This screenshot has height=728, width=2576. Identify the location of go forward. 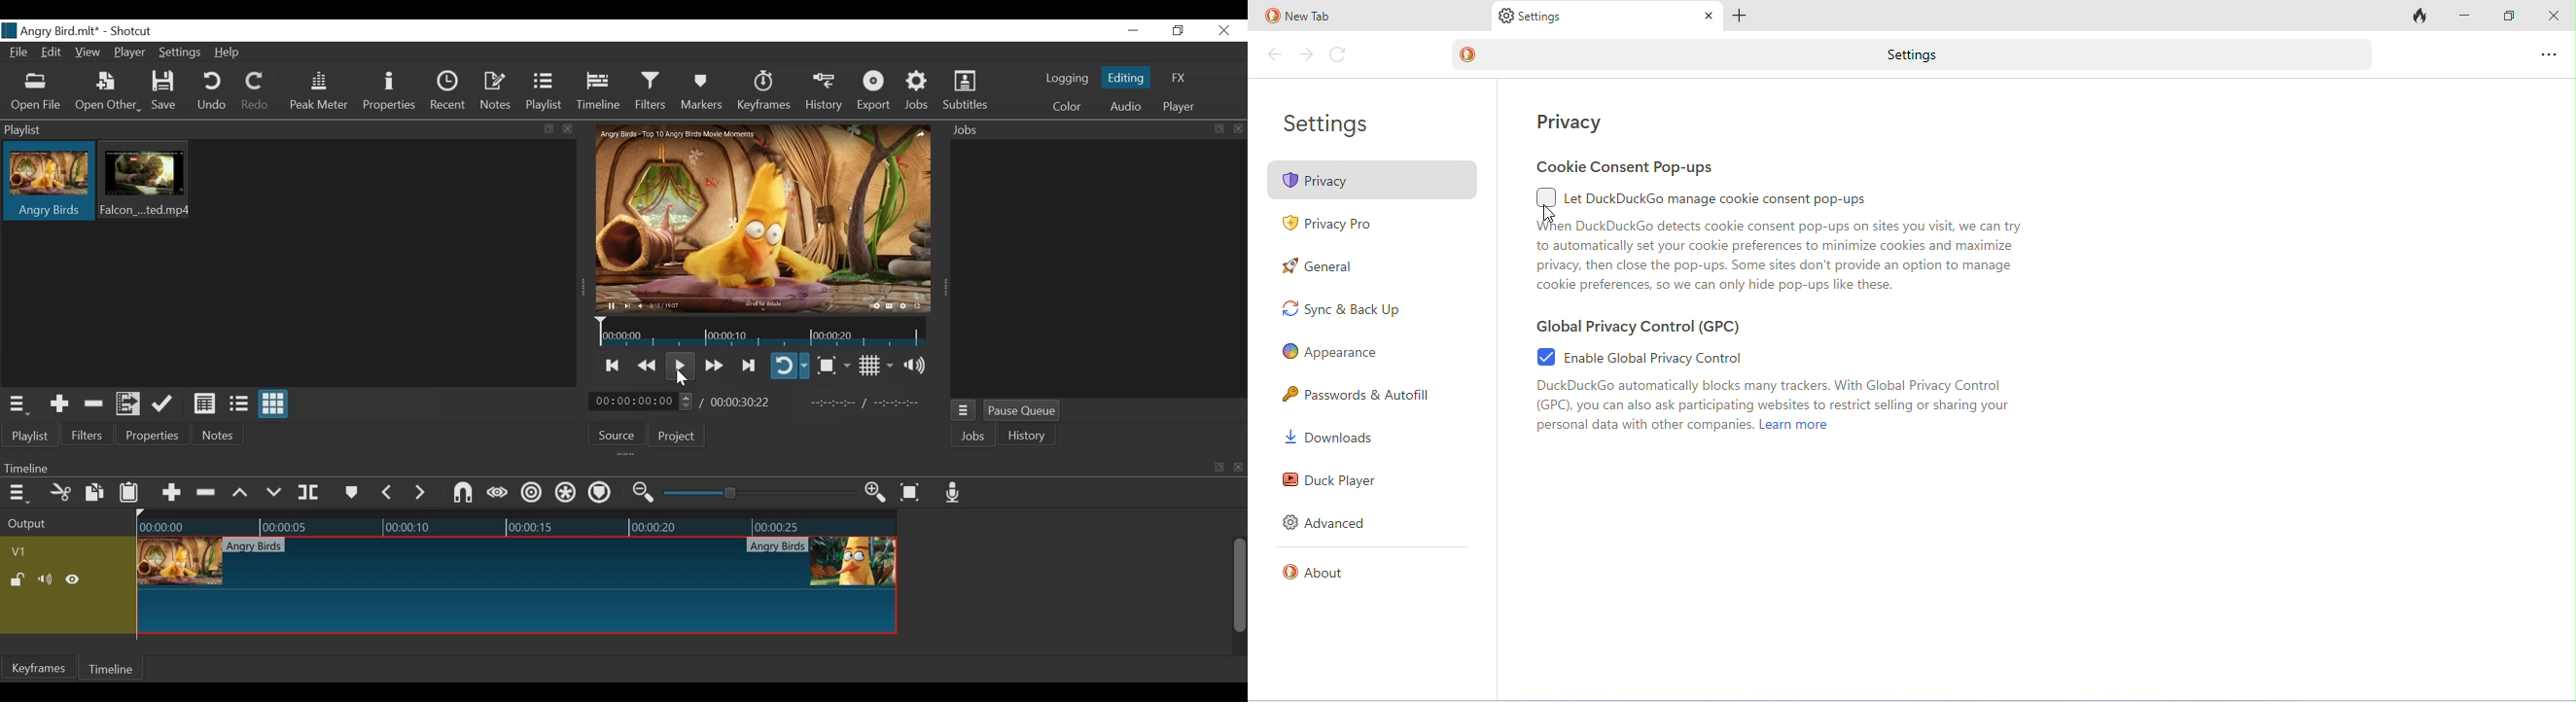
(1306, 54).